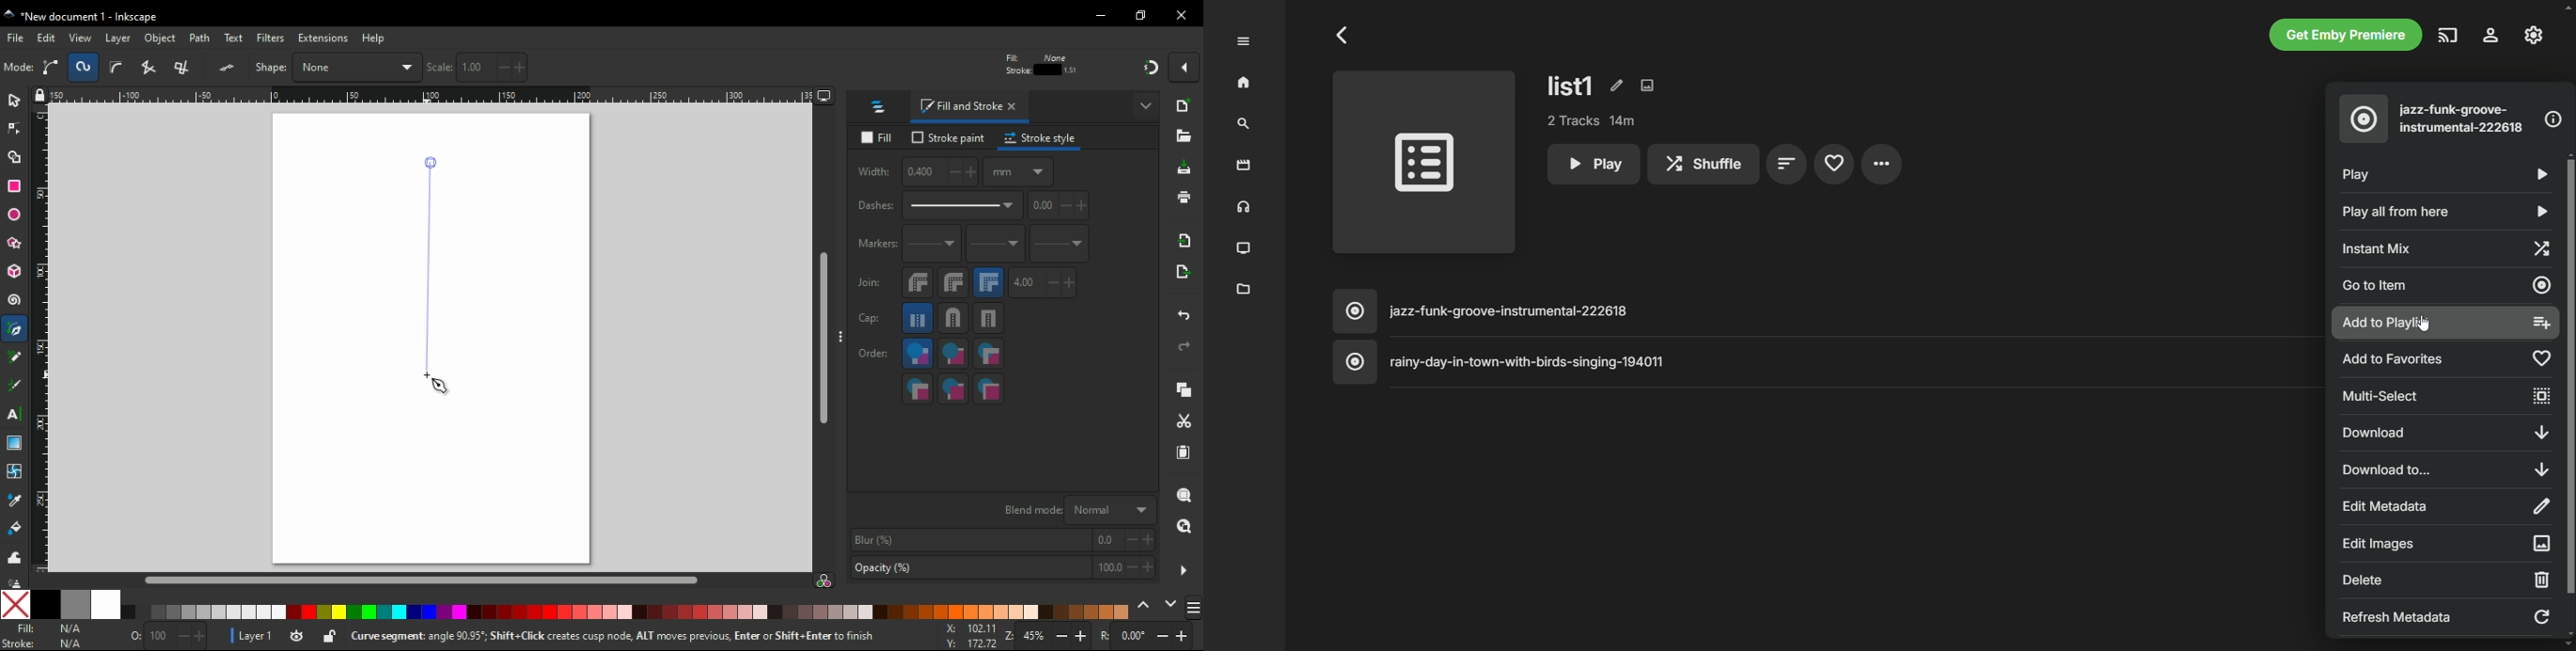  Describe the element at coordinates (953, 389) in the screenshot. I see `stroke markers` at that location.